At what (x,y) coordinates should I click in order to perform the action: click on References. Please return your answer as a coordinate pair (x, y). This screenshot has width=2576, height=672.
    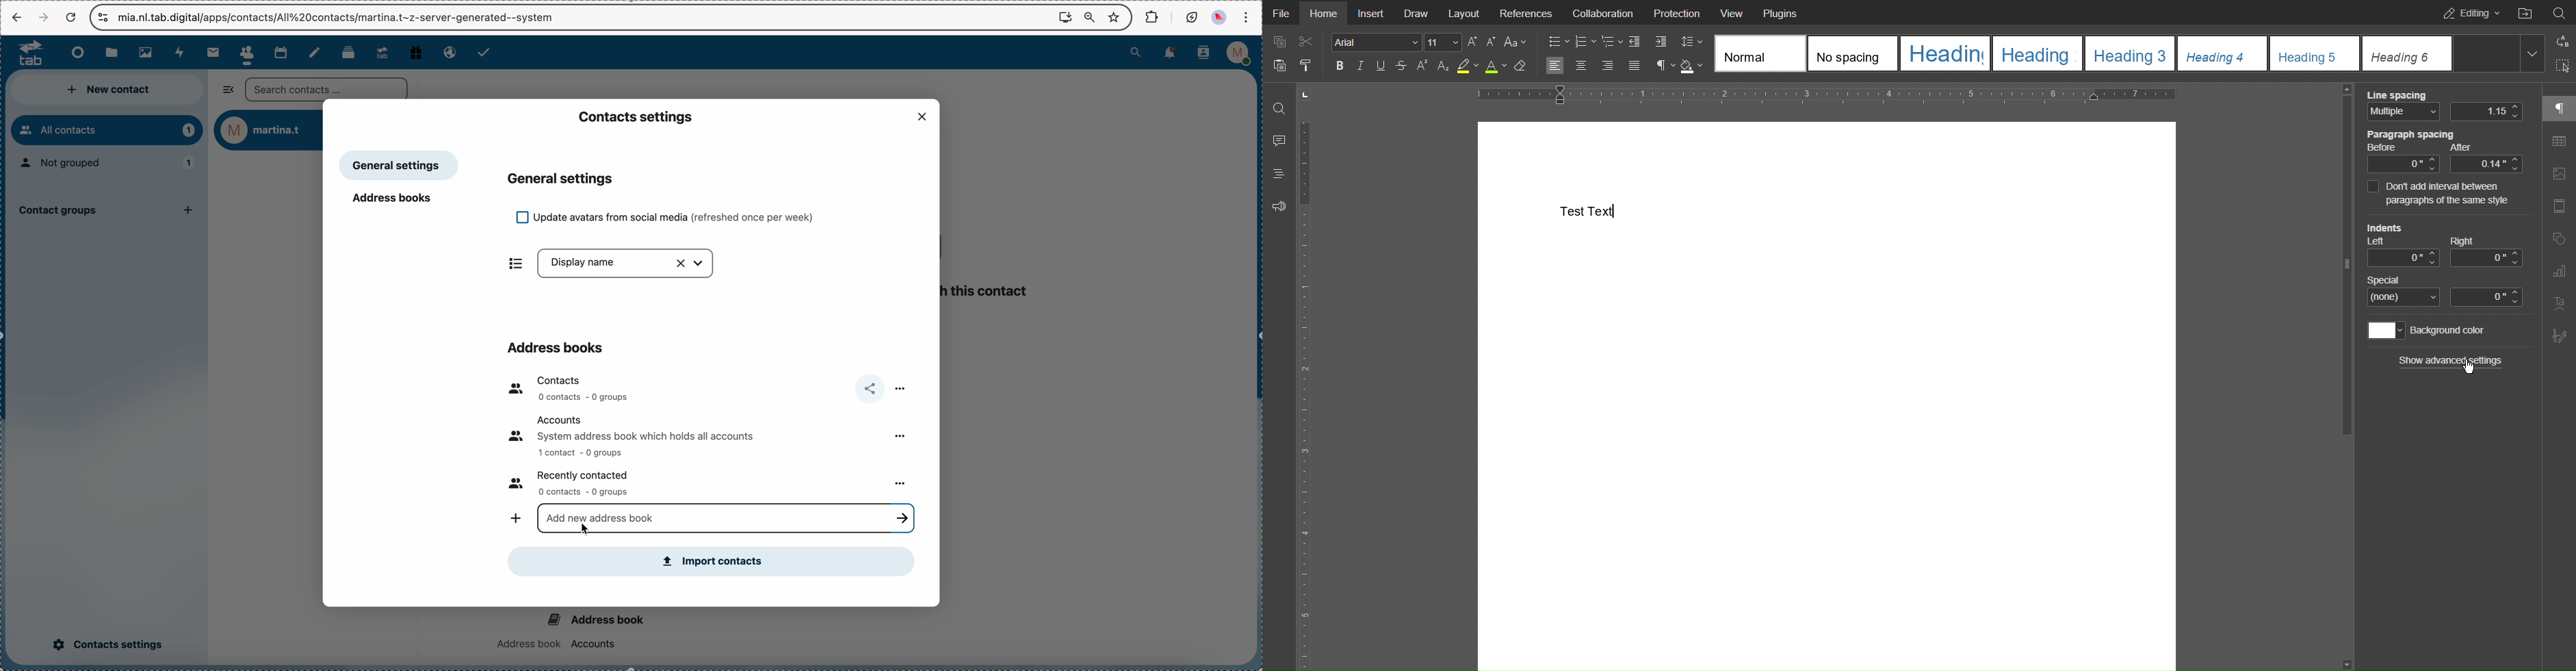
    Looking at the image, I should click on (1526, 12).